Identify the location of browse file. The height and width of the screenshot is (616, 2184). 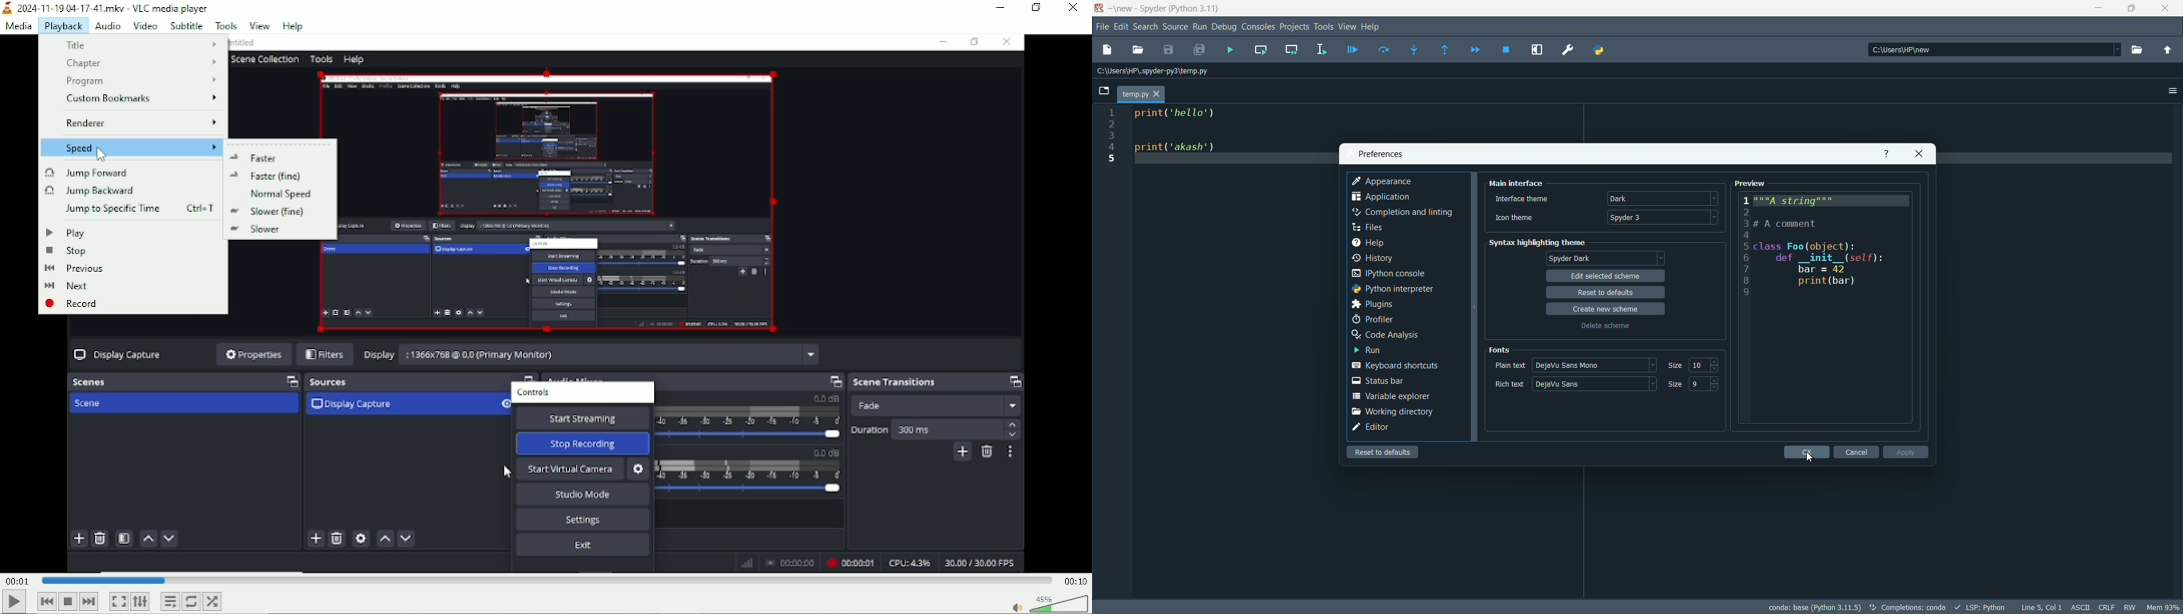
(1139, 51).